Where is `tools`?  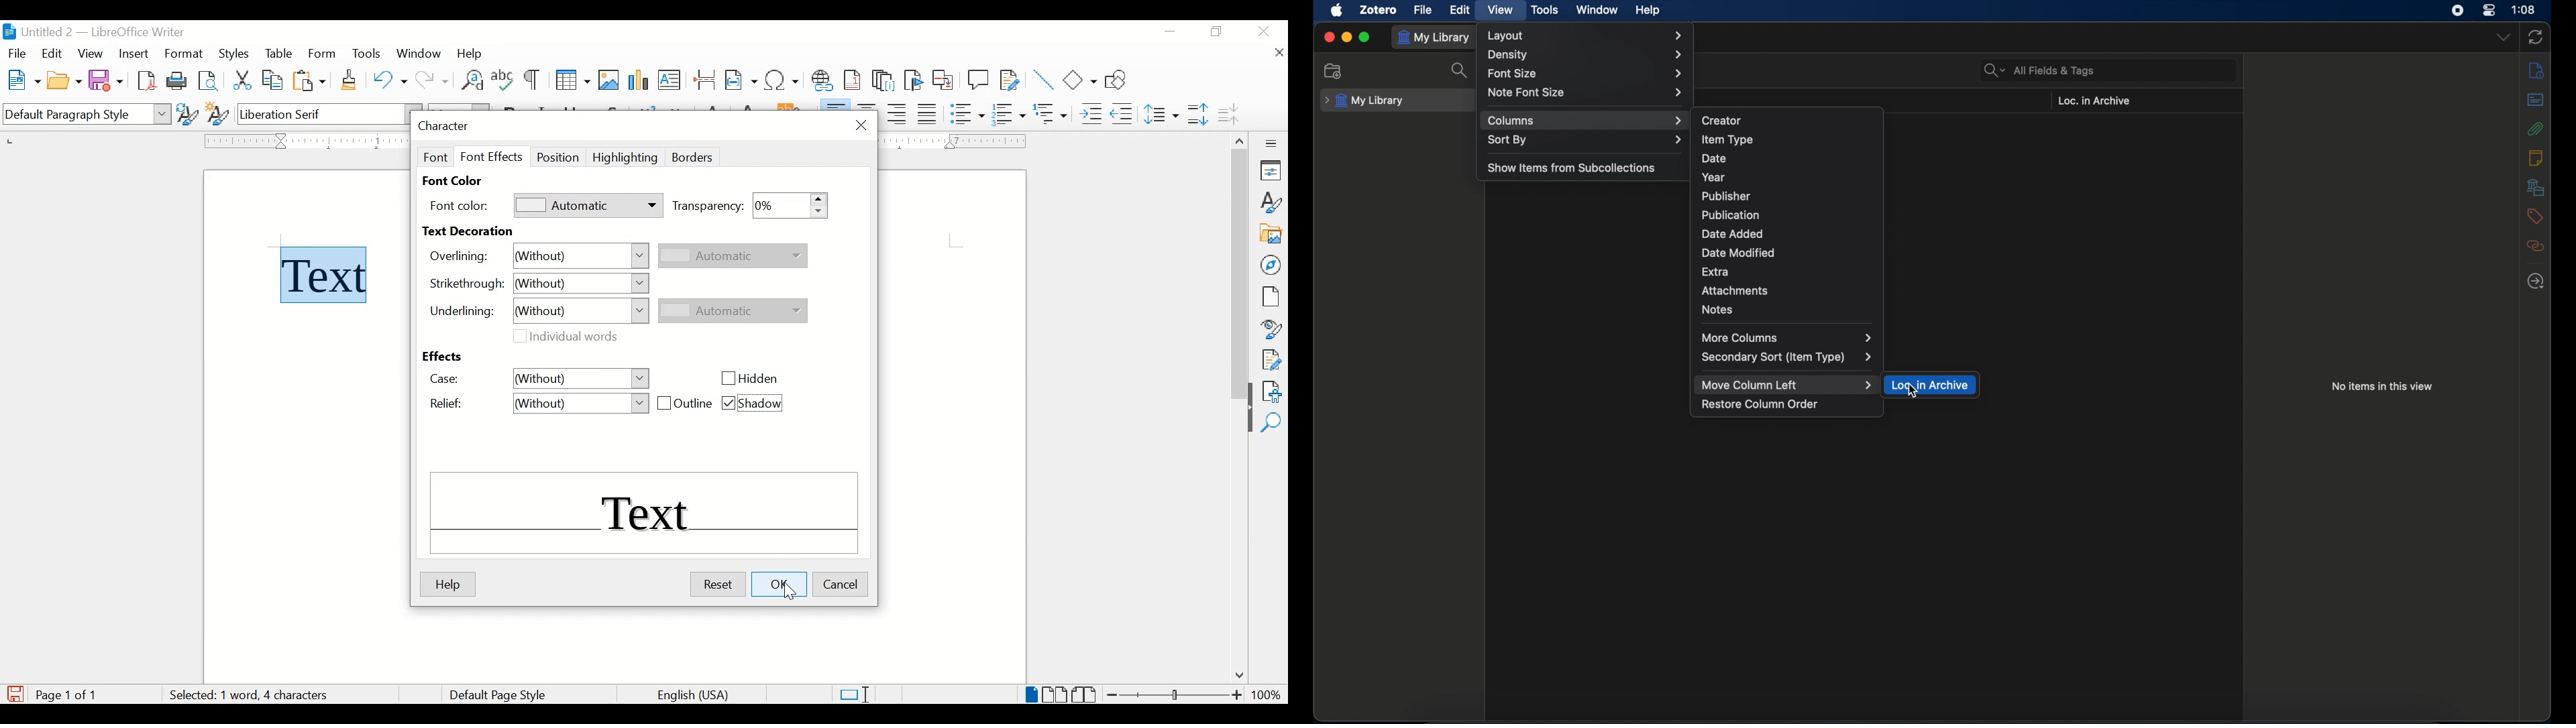 tools is located at coordinates (366, 53).